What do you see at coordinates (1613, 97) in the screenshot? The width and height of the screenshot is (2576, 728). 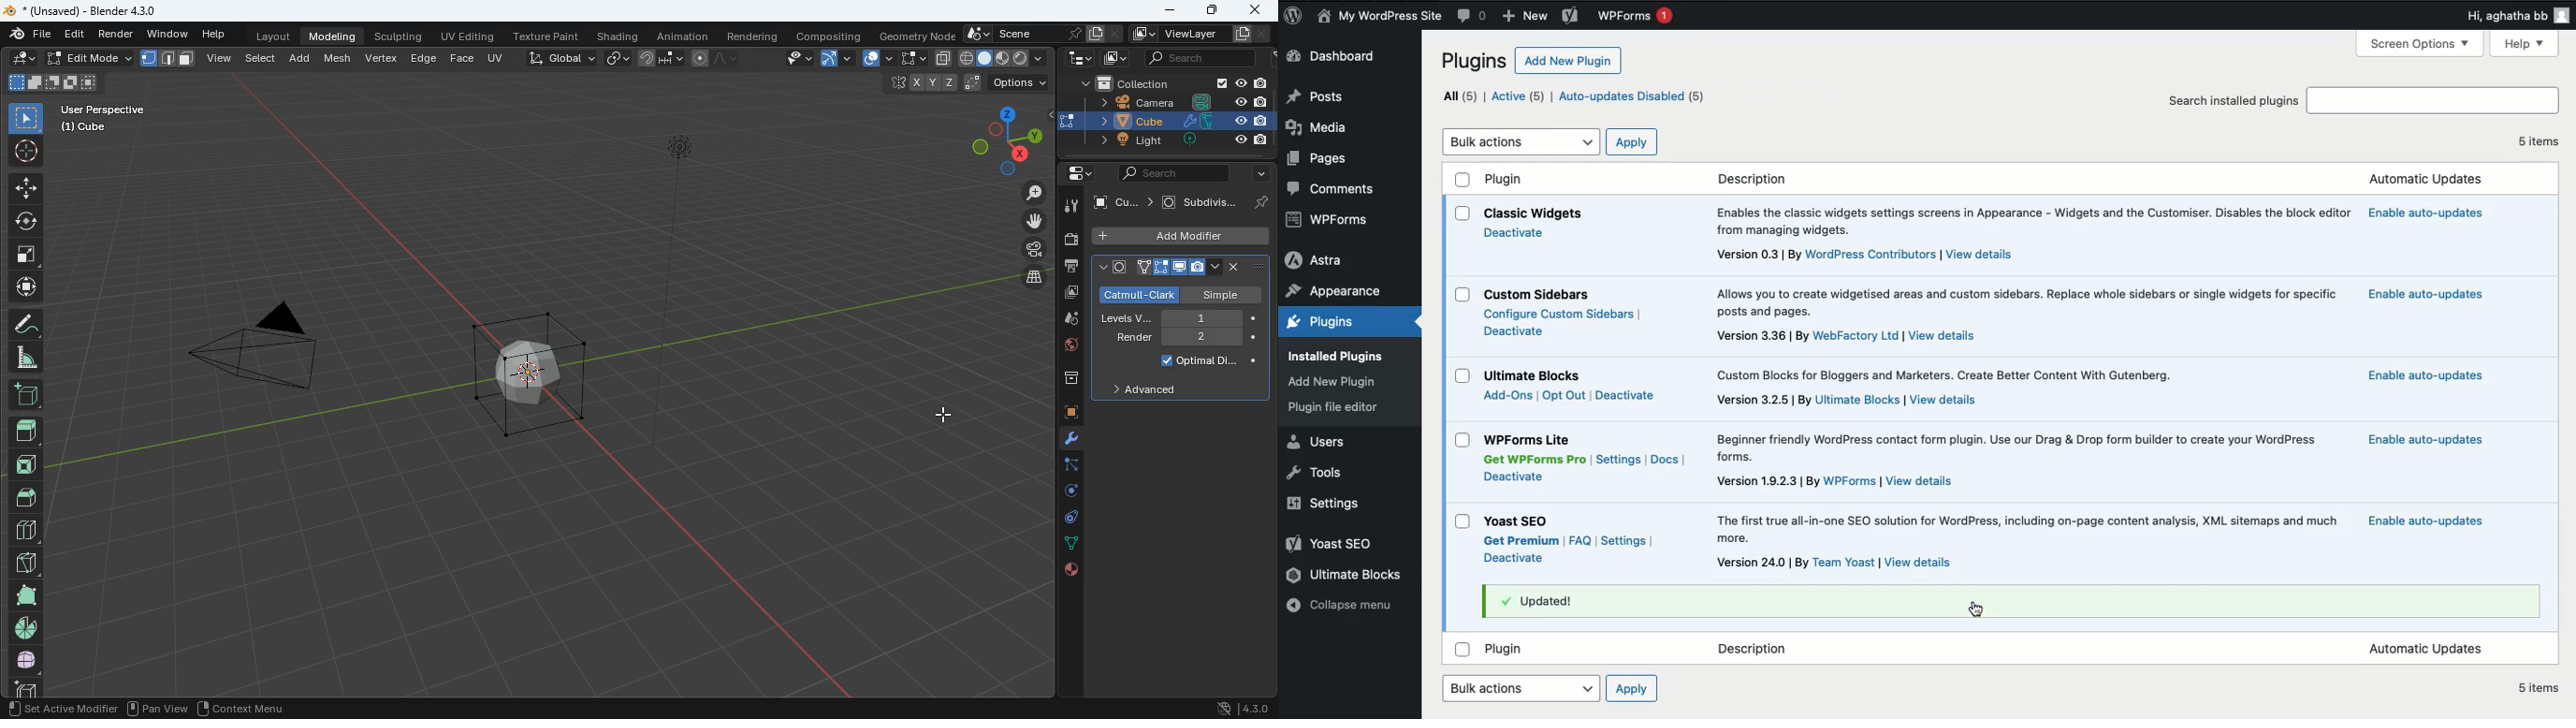 I see `Update available` at bounding box center [1613, 97].